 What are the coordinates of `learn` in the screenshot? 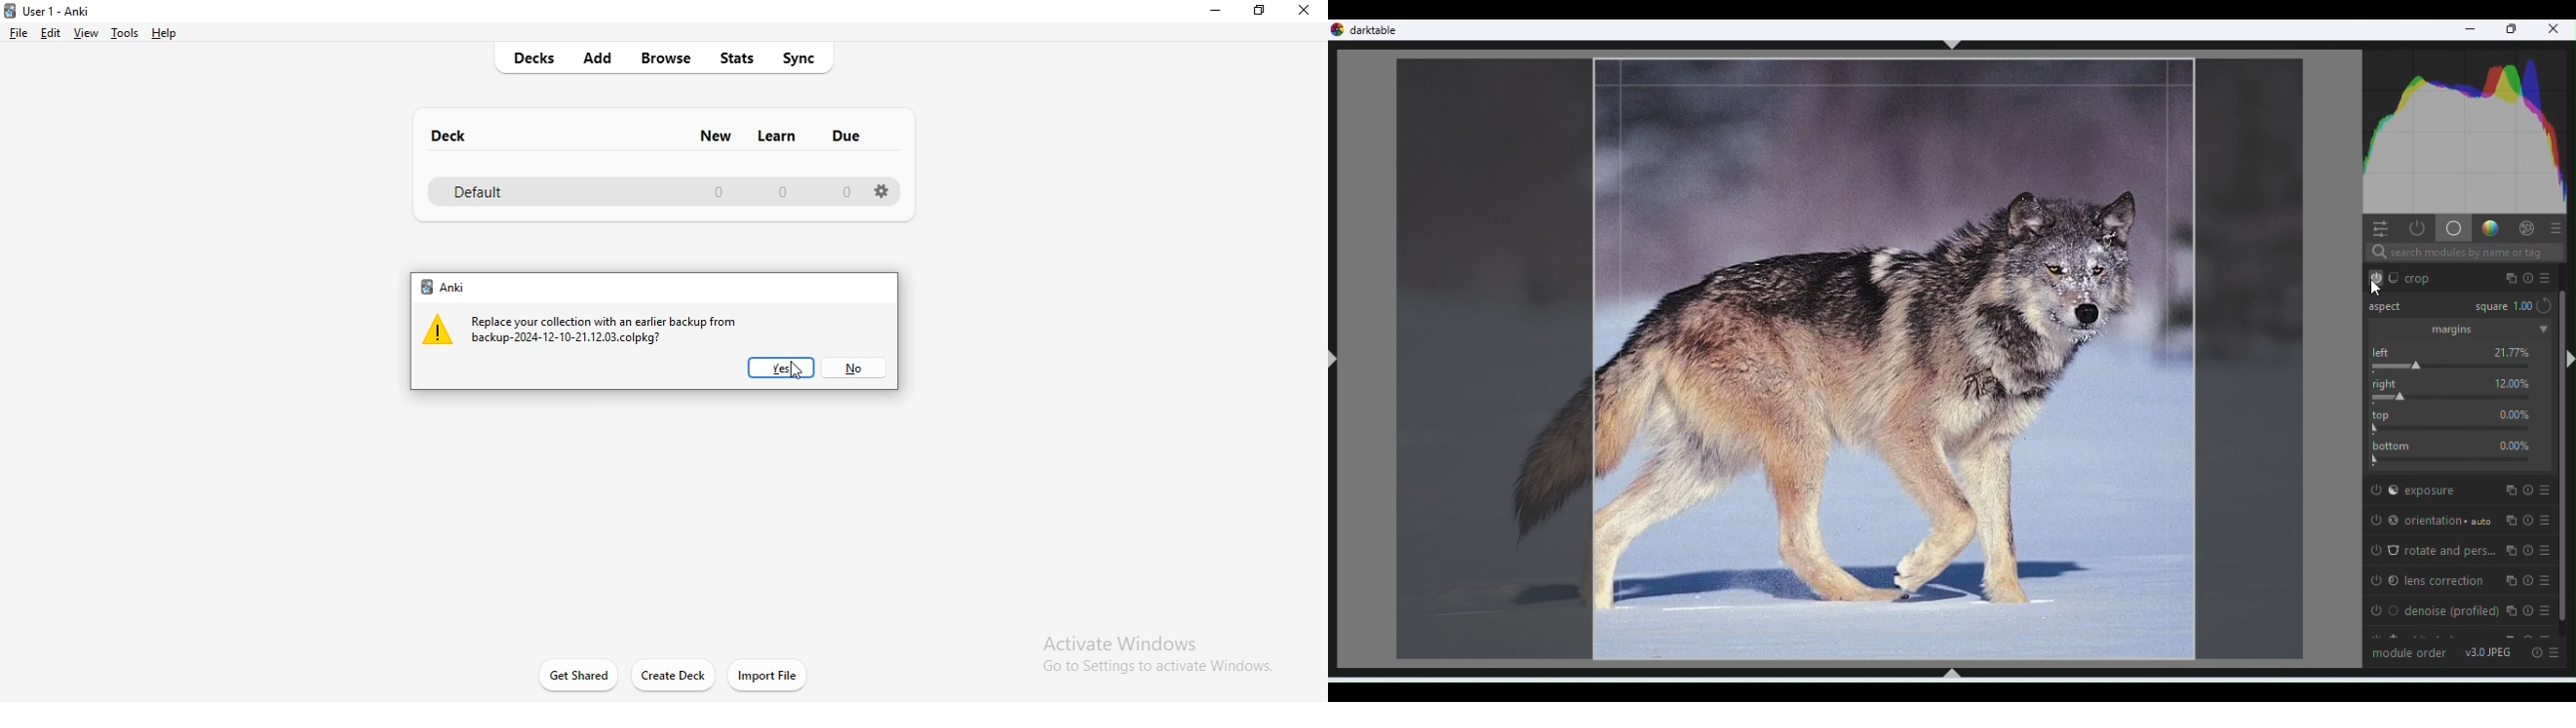 It's located at (779, 133).